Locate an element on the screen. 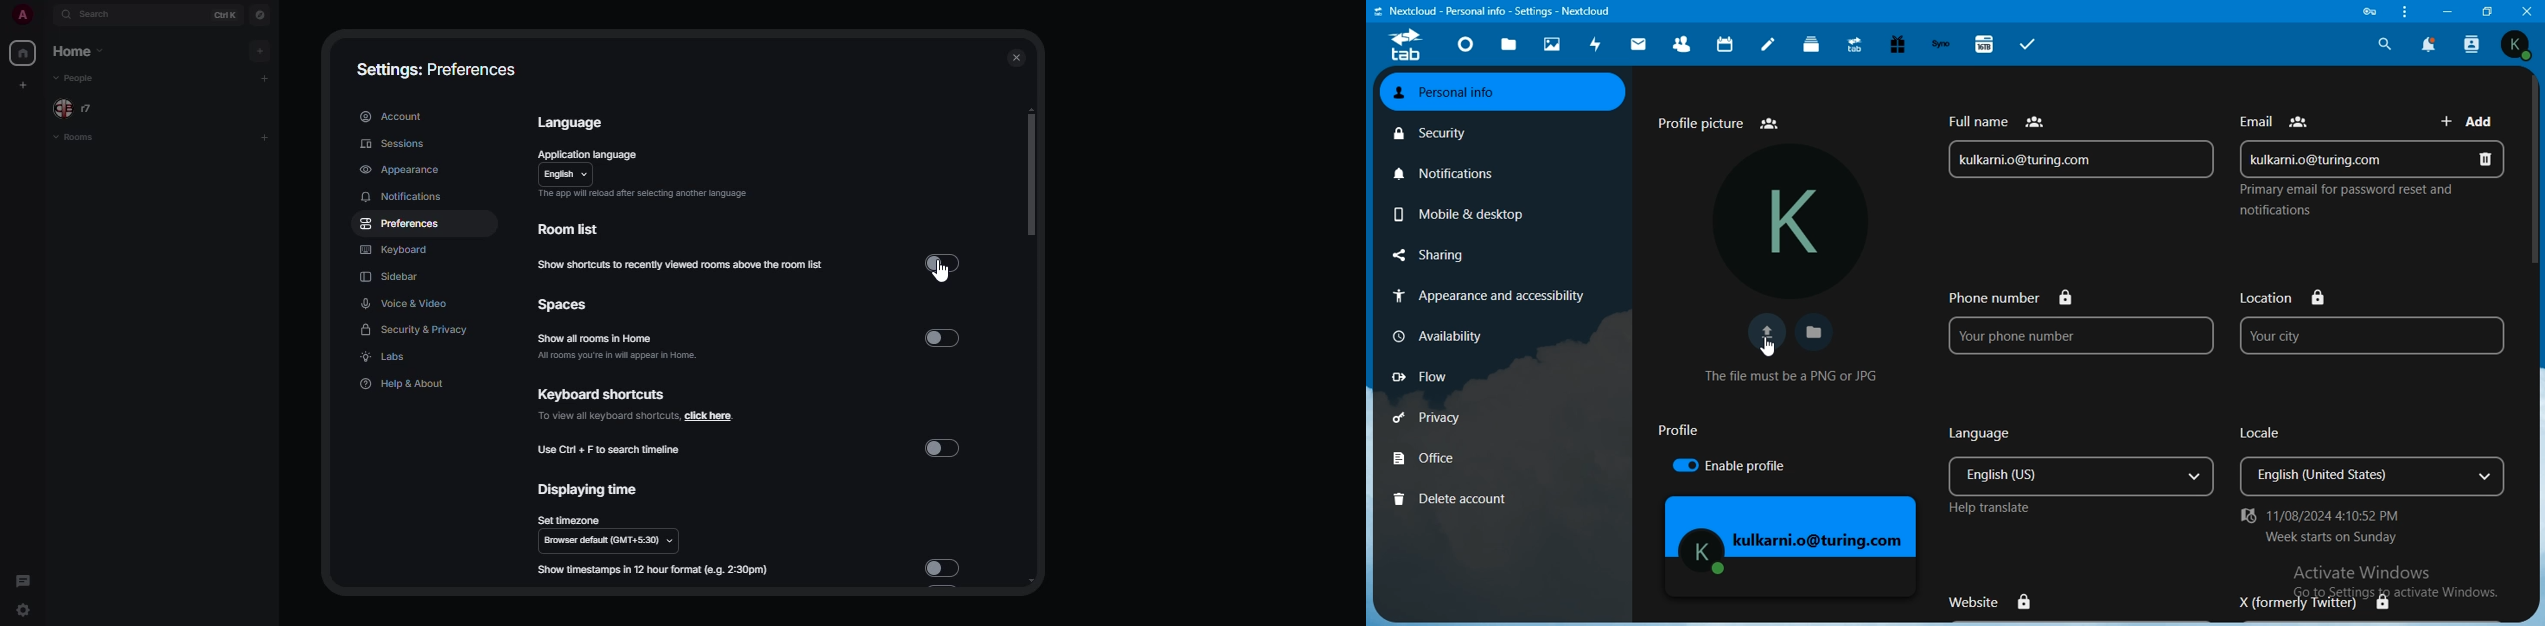 The width and height of the screenshot is (2548, 644). people is located at coordinates (78, 109).